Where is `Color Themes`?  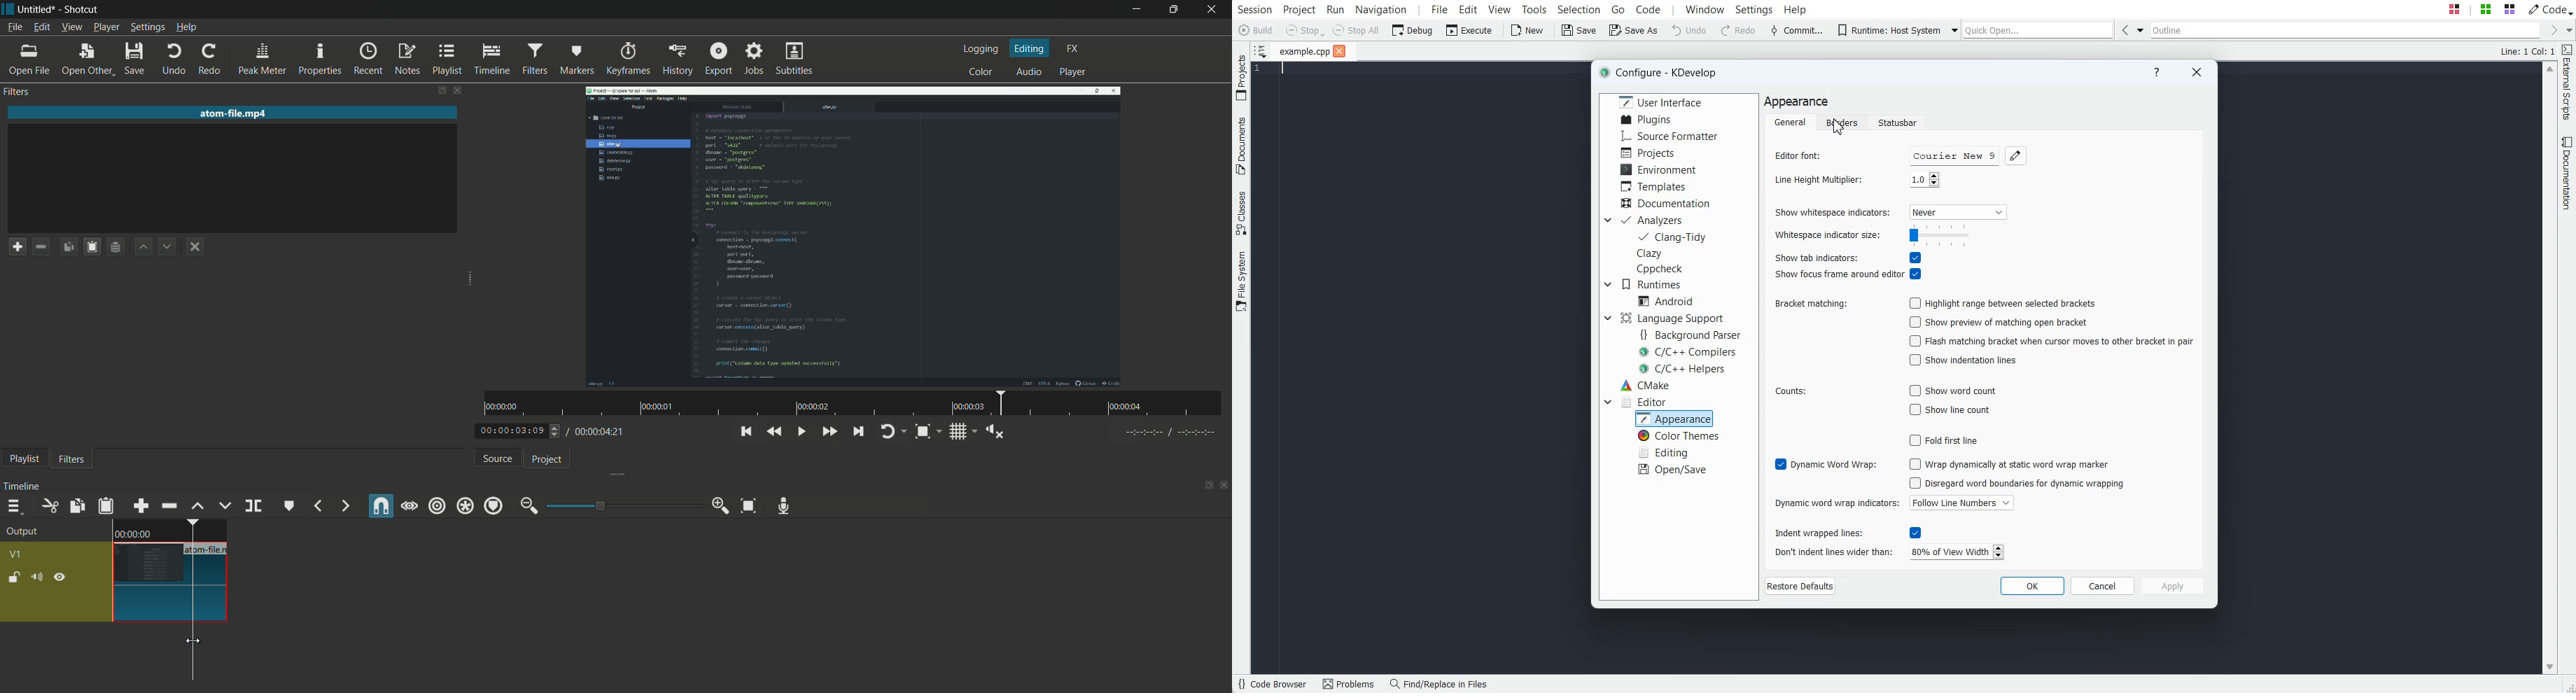
Color Themes is located at coordinates (1676, 435).